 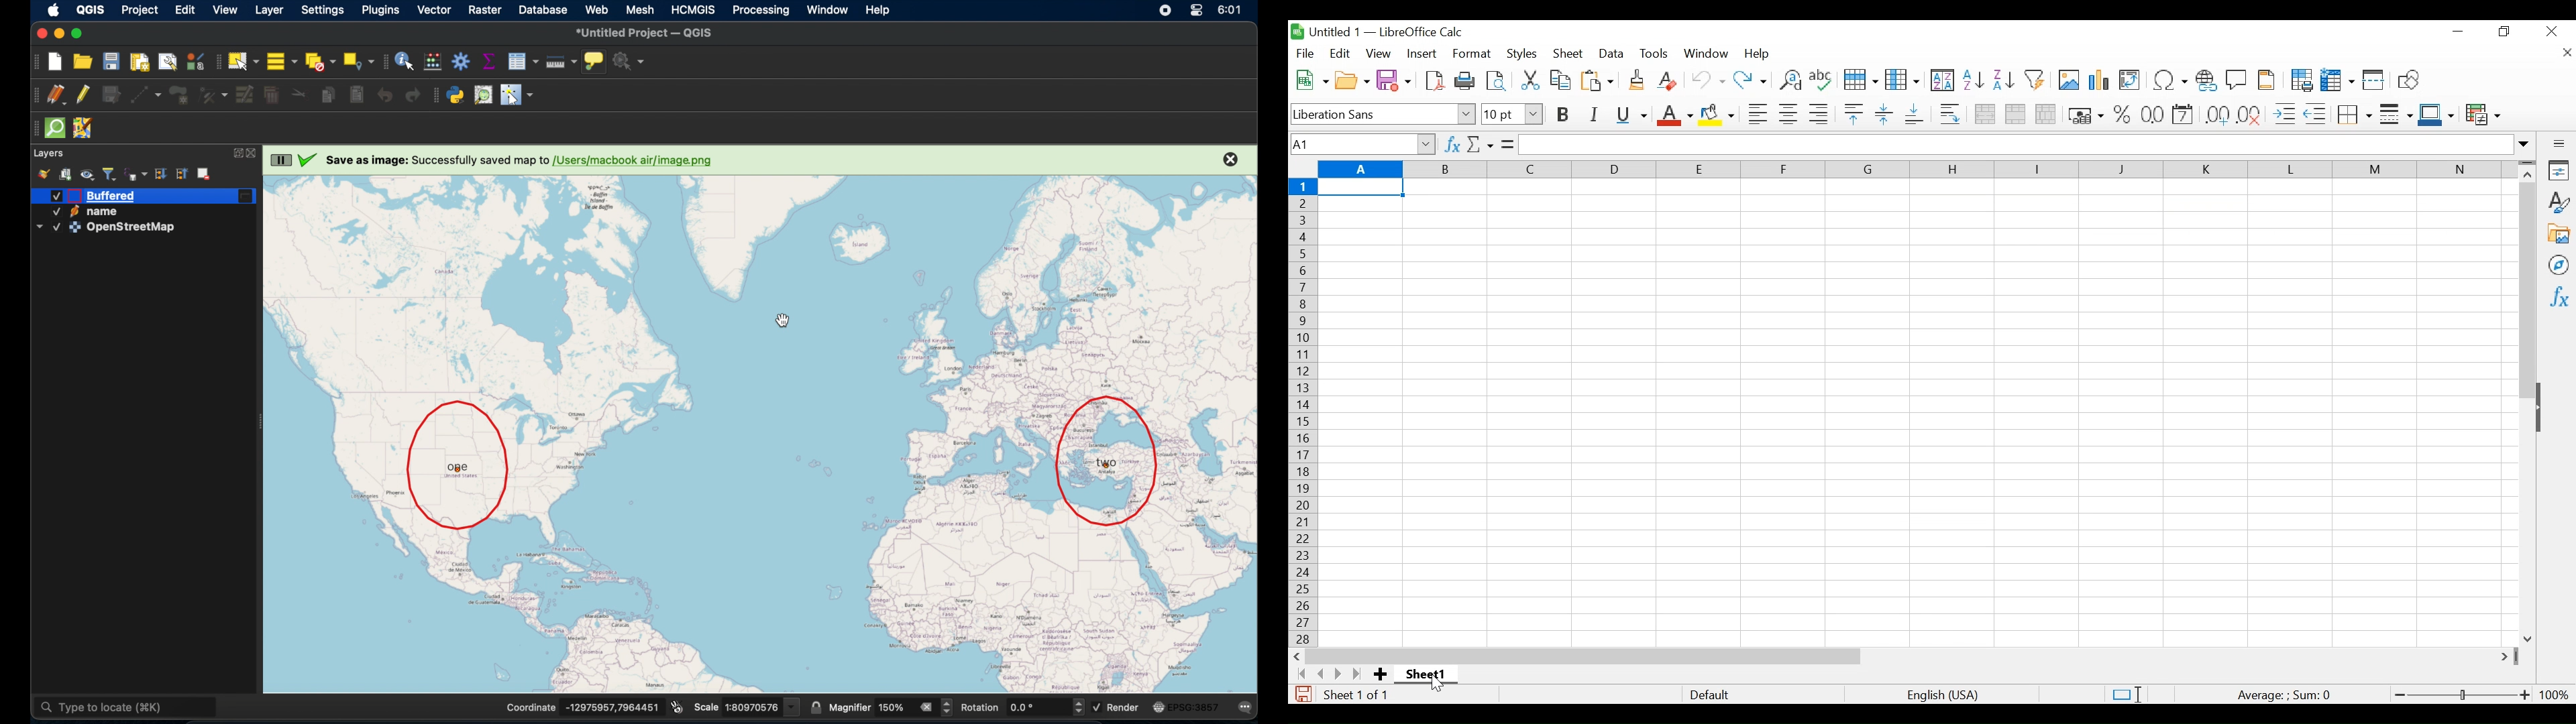 I want to click on Insert, so click(x=1422, y=53).